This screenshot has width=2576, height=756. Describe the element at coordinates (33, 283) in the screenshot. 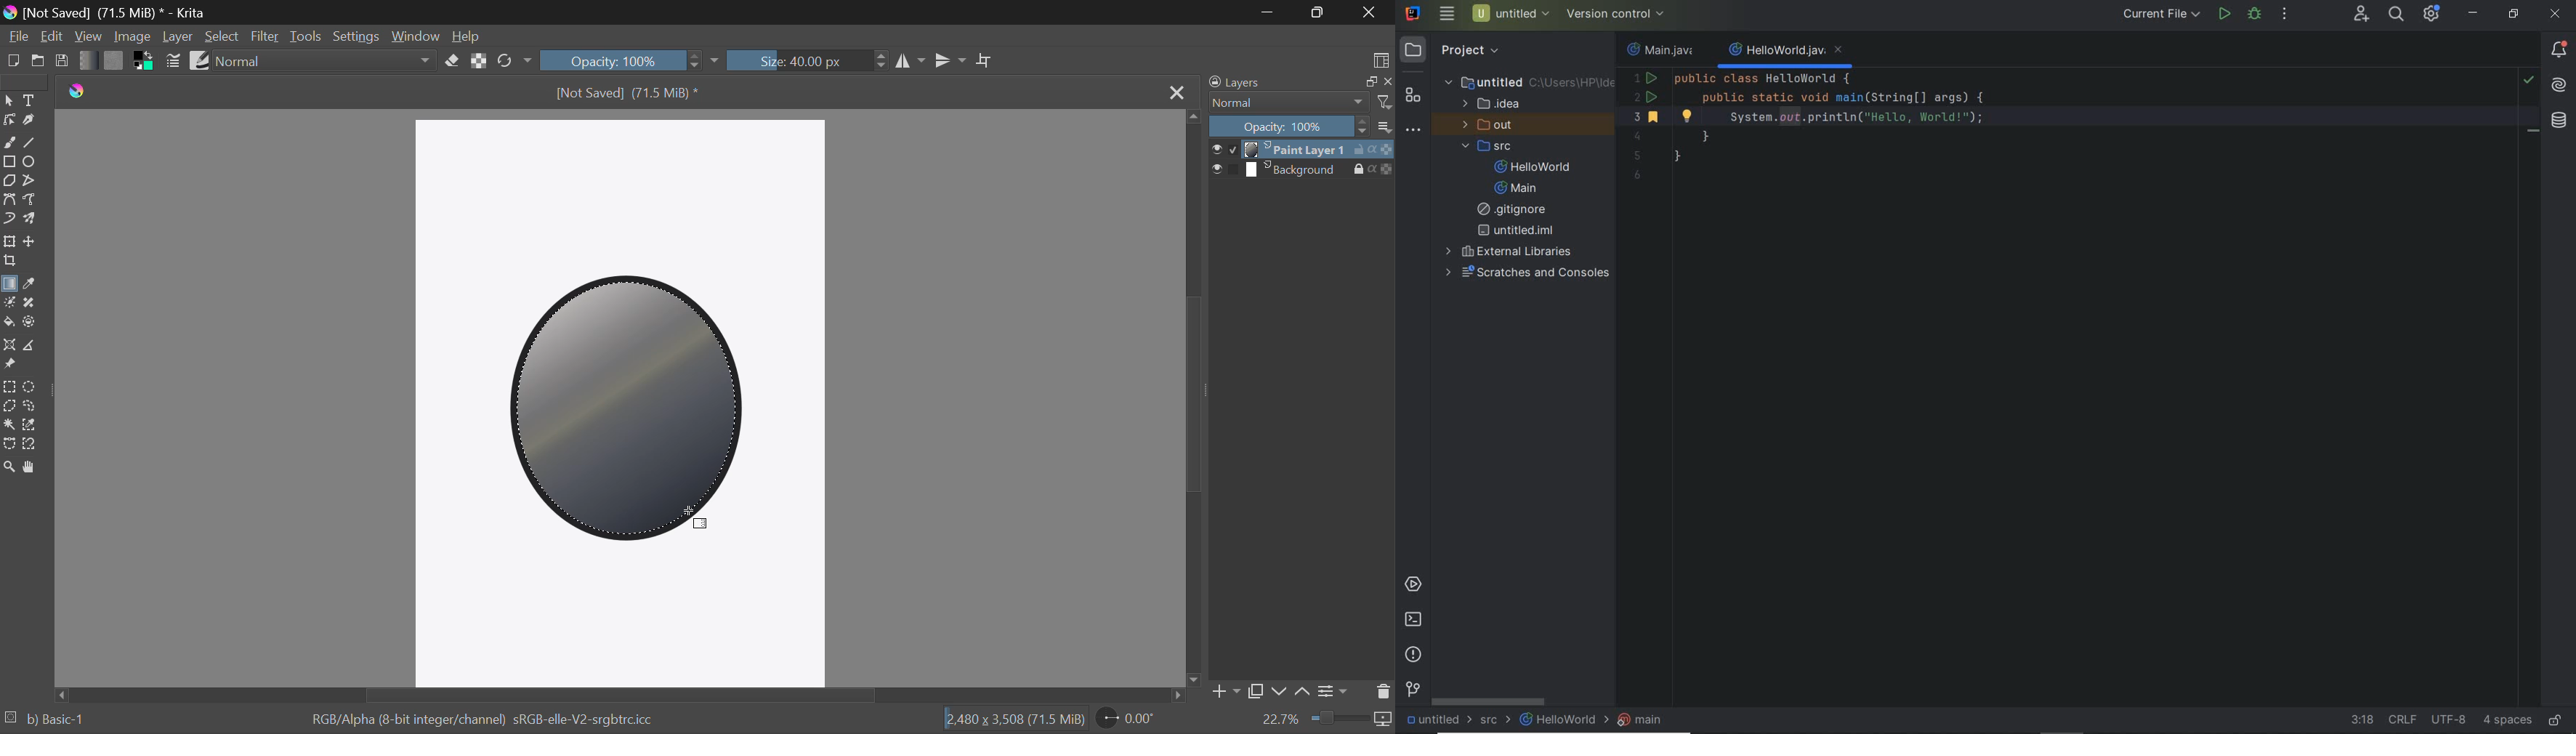

I see `Eyedropper` at that location.